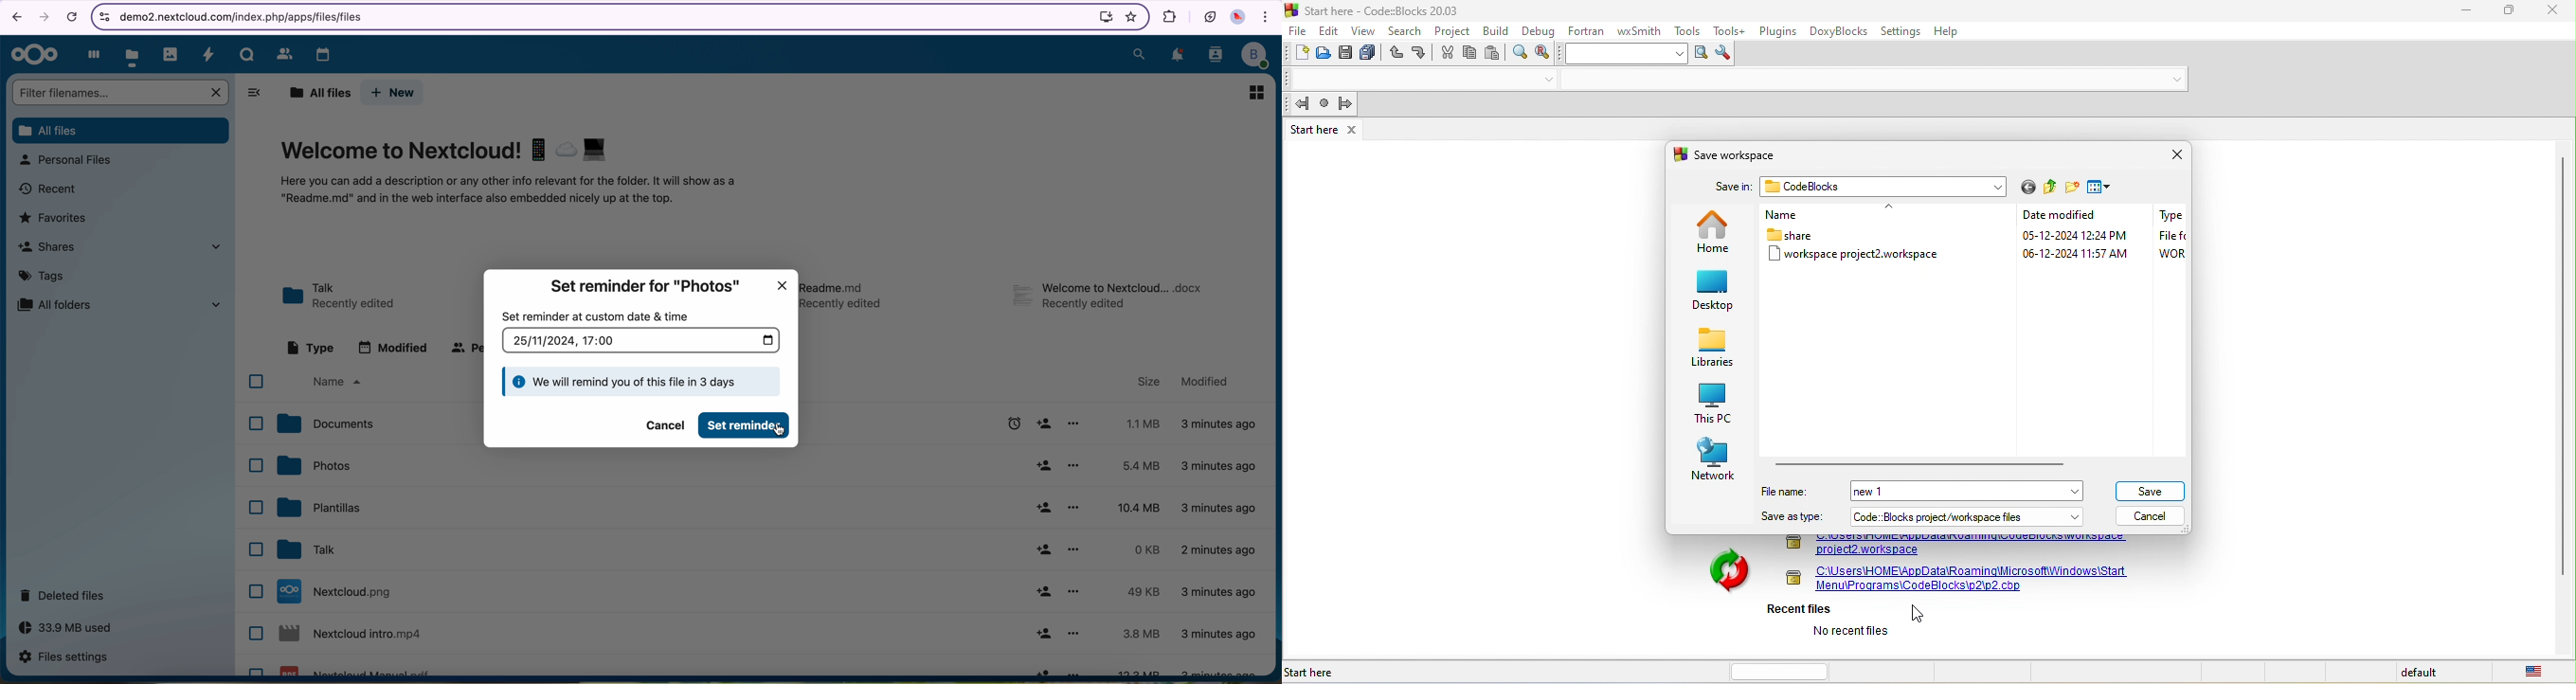  I want to click on Nextcloud file, so click(340, 591).